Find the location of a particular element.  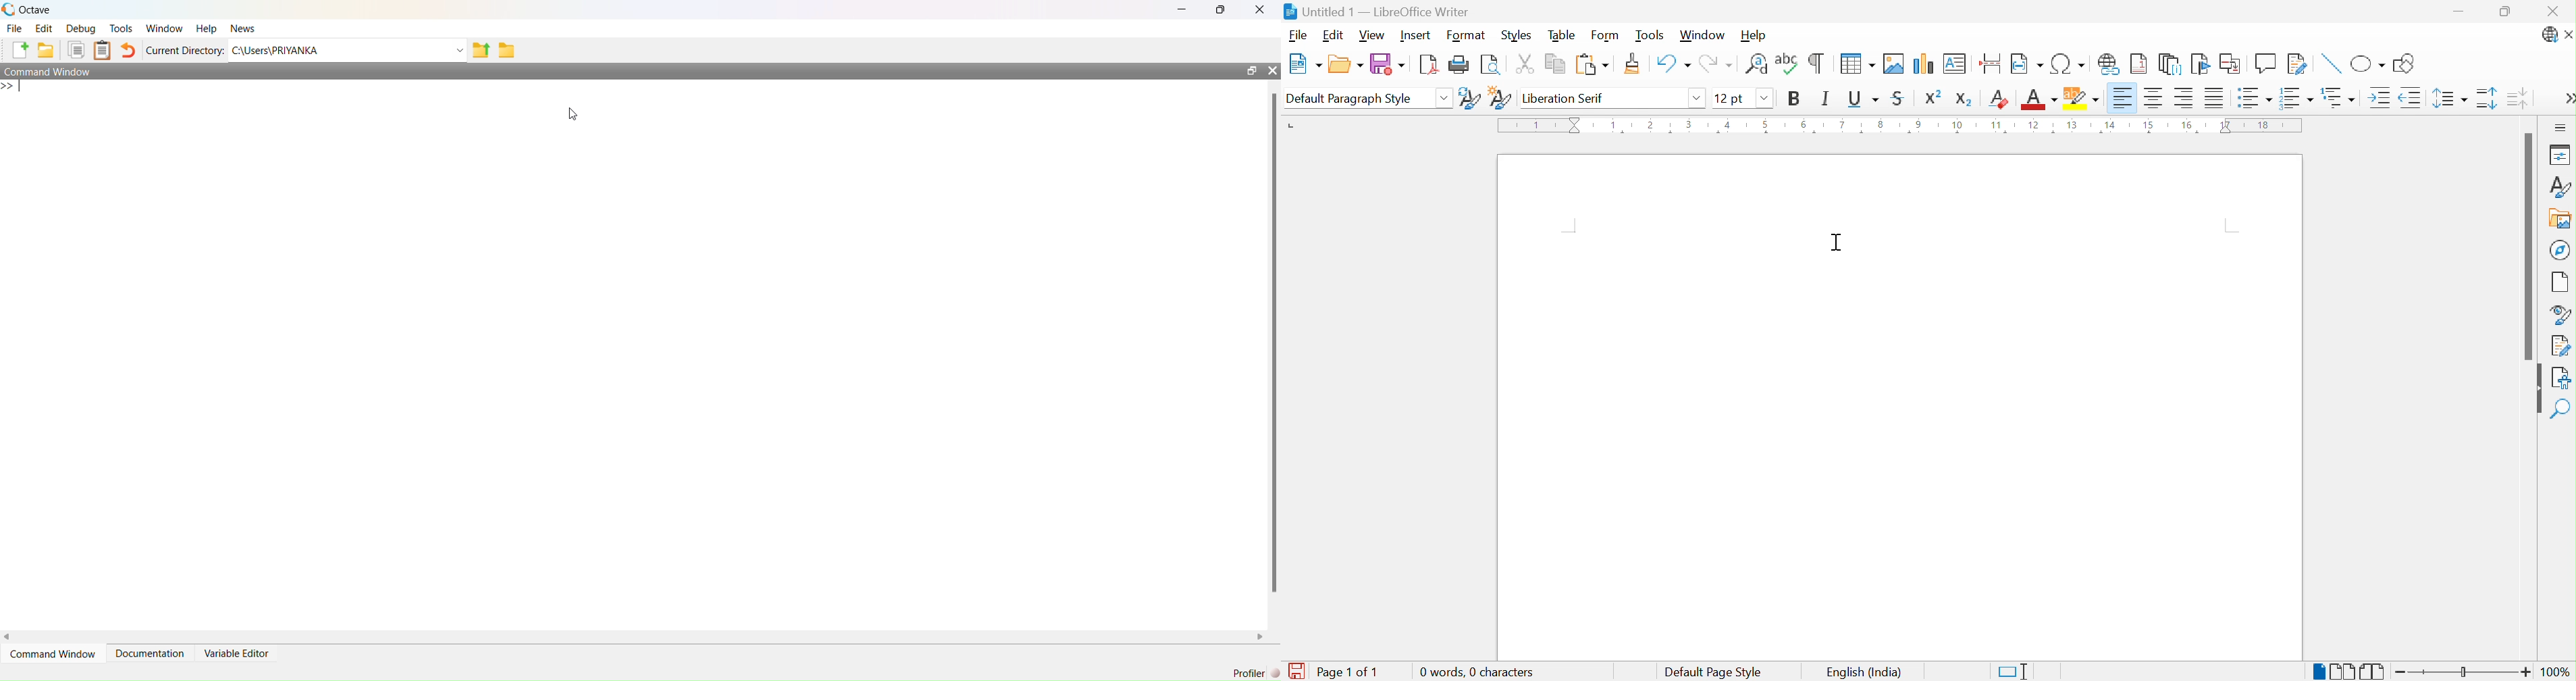

Check spelling is located at coordinates (1789, 63).